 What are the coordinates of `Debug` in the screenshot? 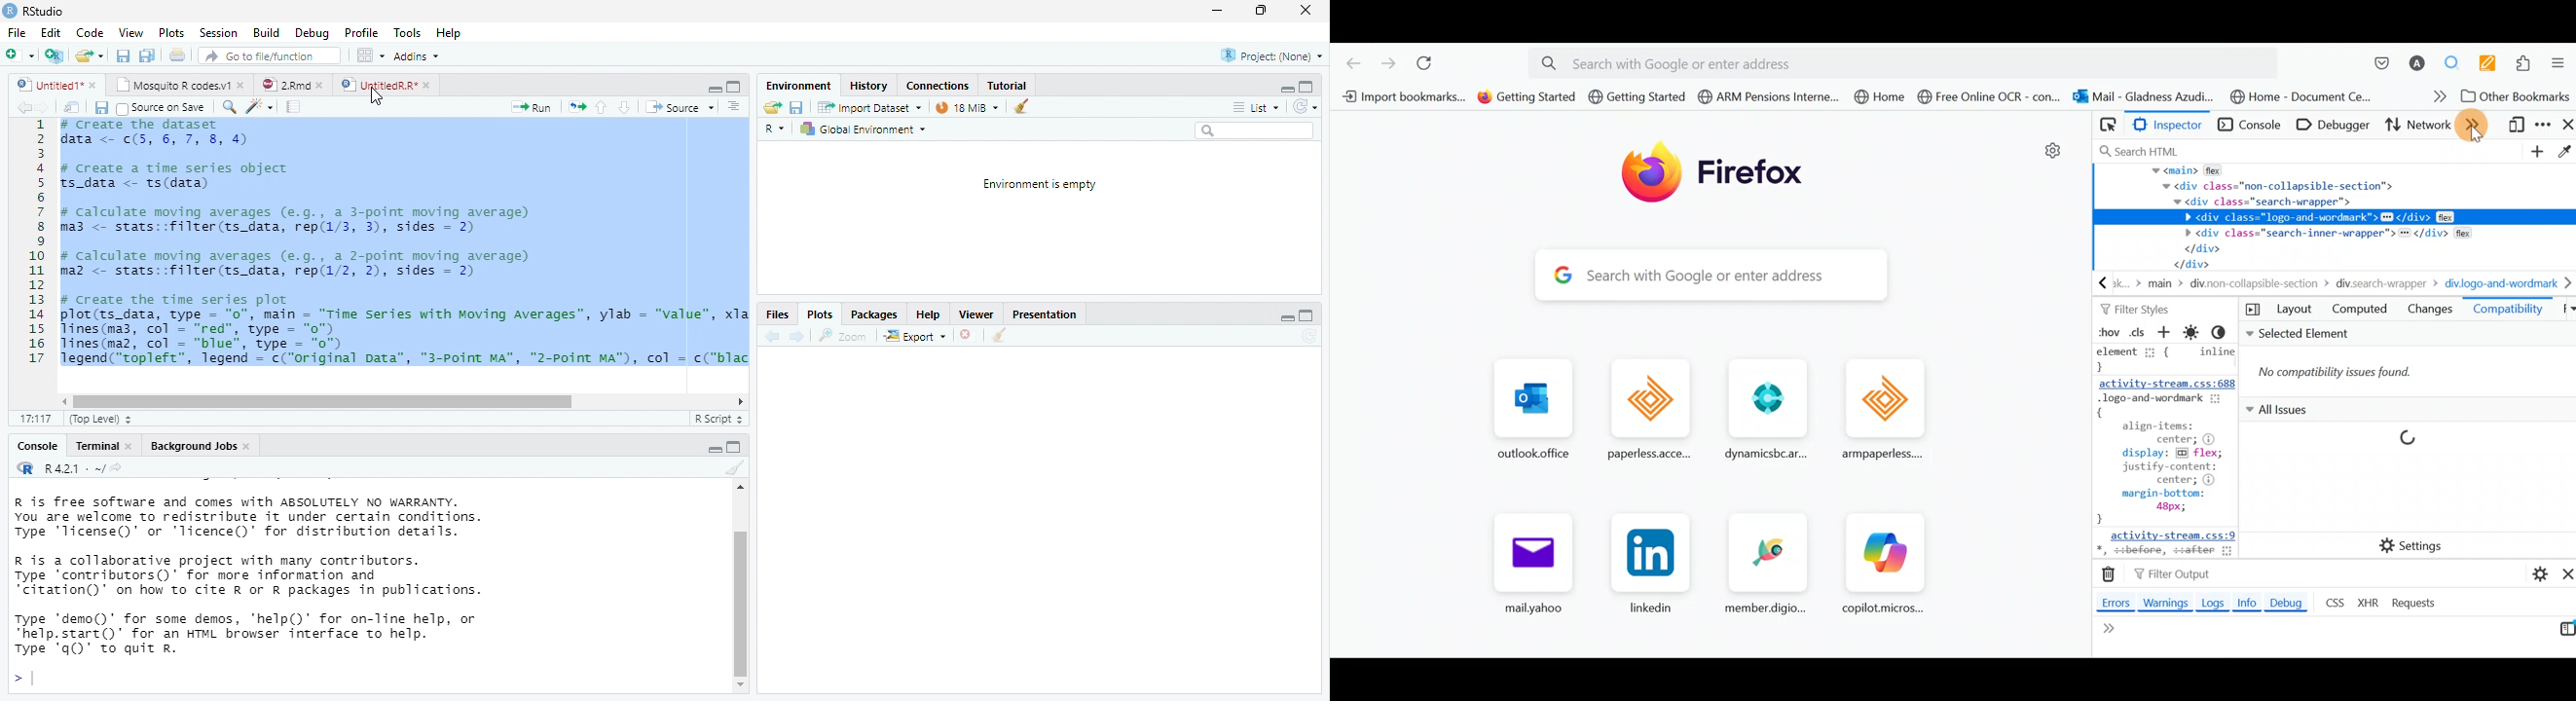 It's located at (312, 33).